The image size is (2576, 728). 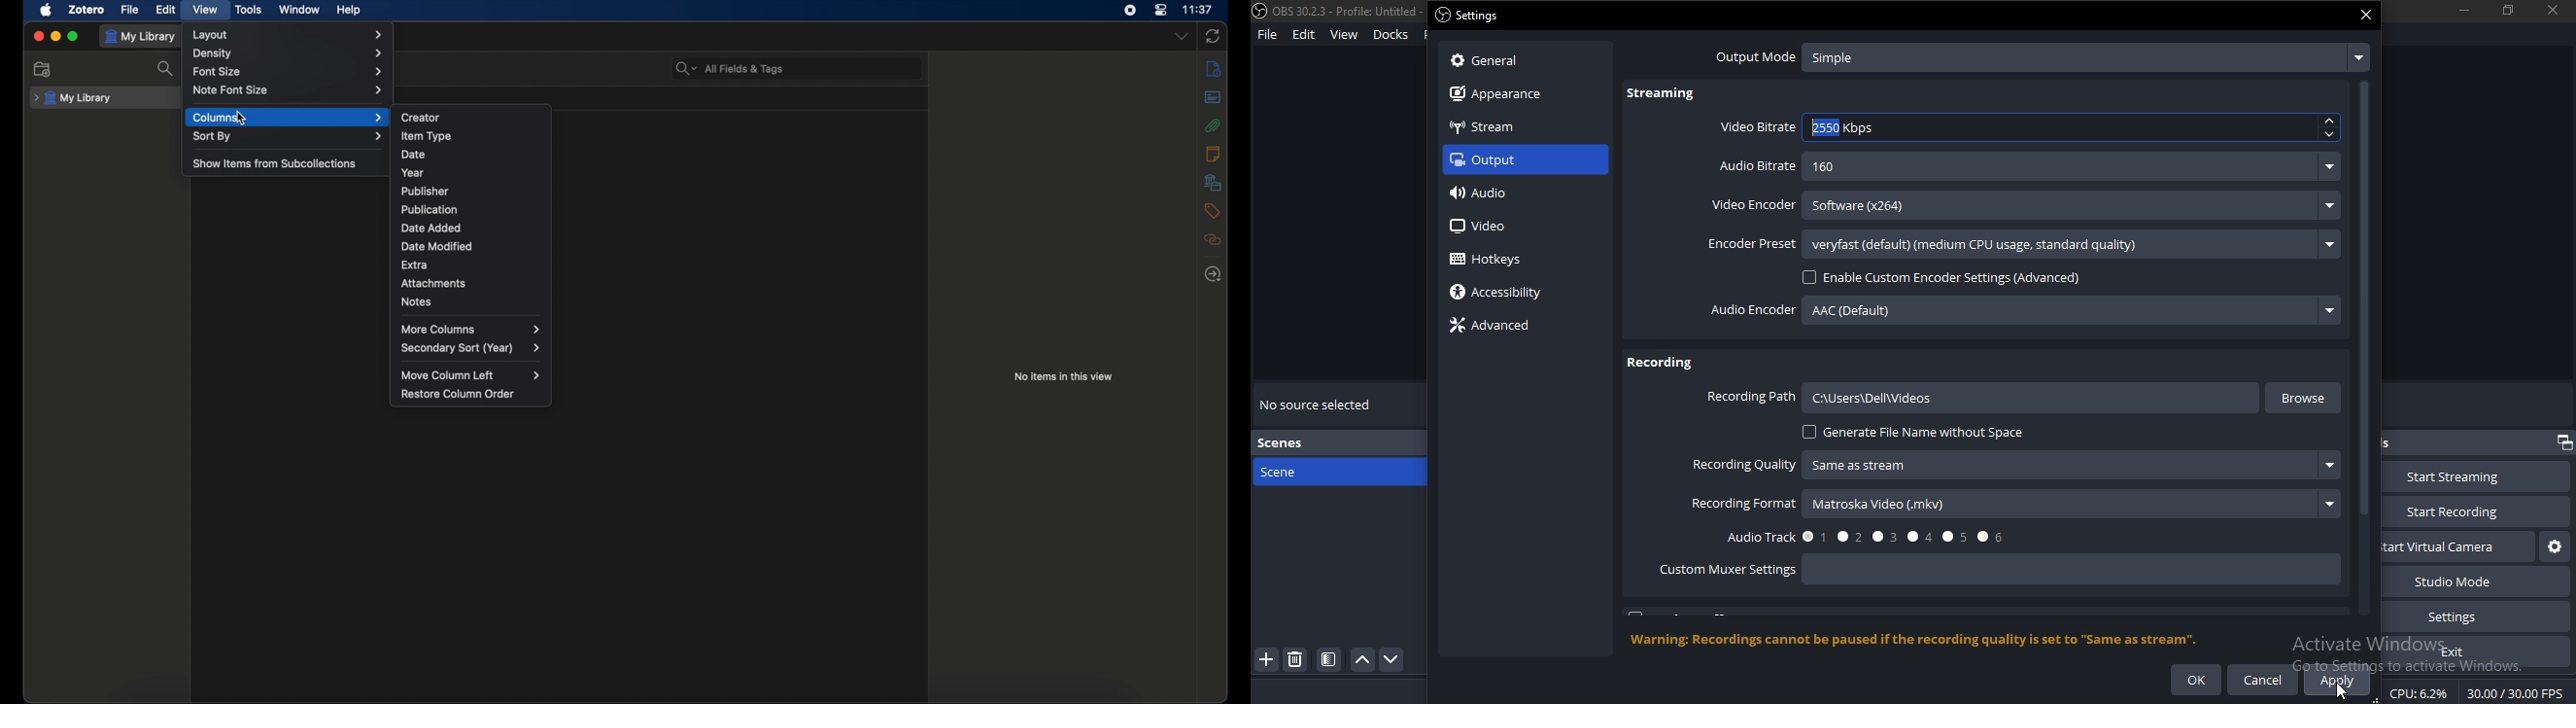 I want to click on move column left, so click(x=473, y=375).